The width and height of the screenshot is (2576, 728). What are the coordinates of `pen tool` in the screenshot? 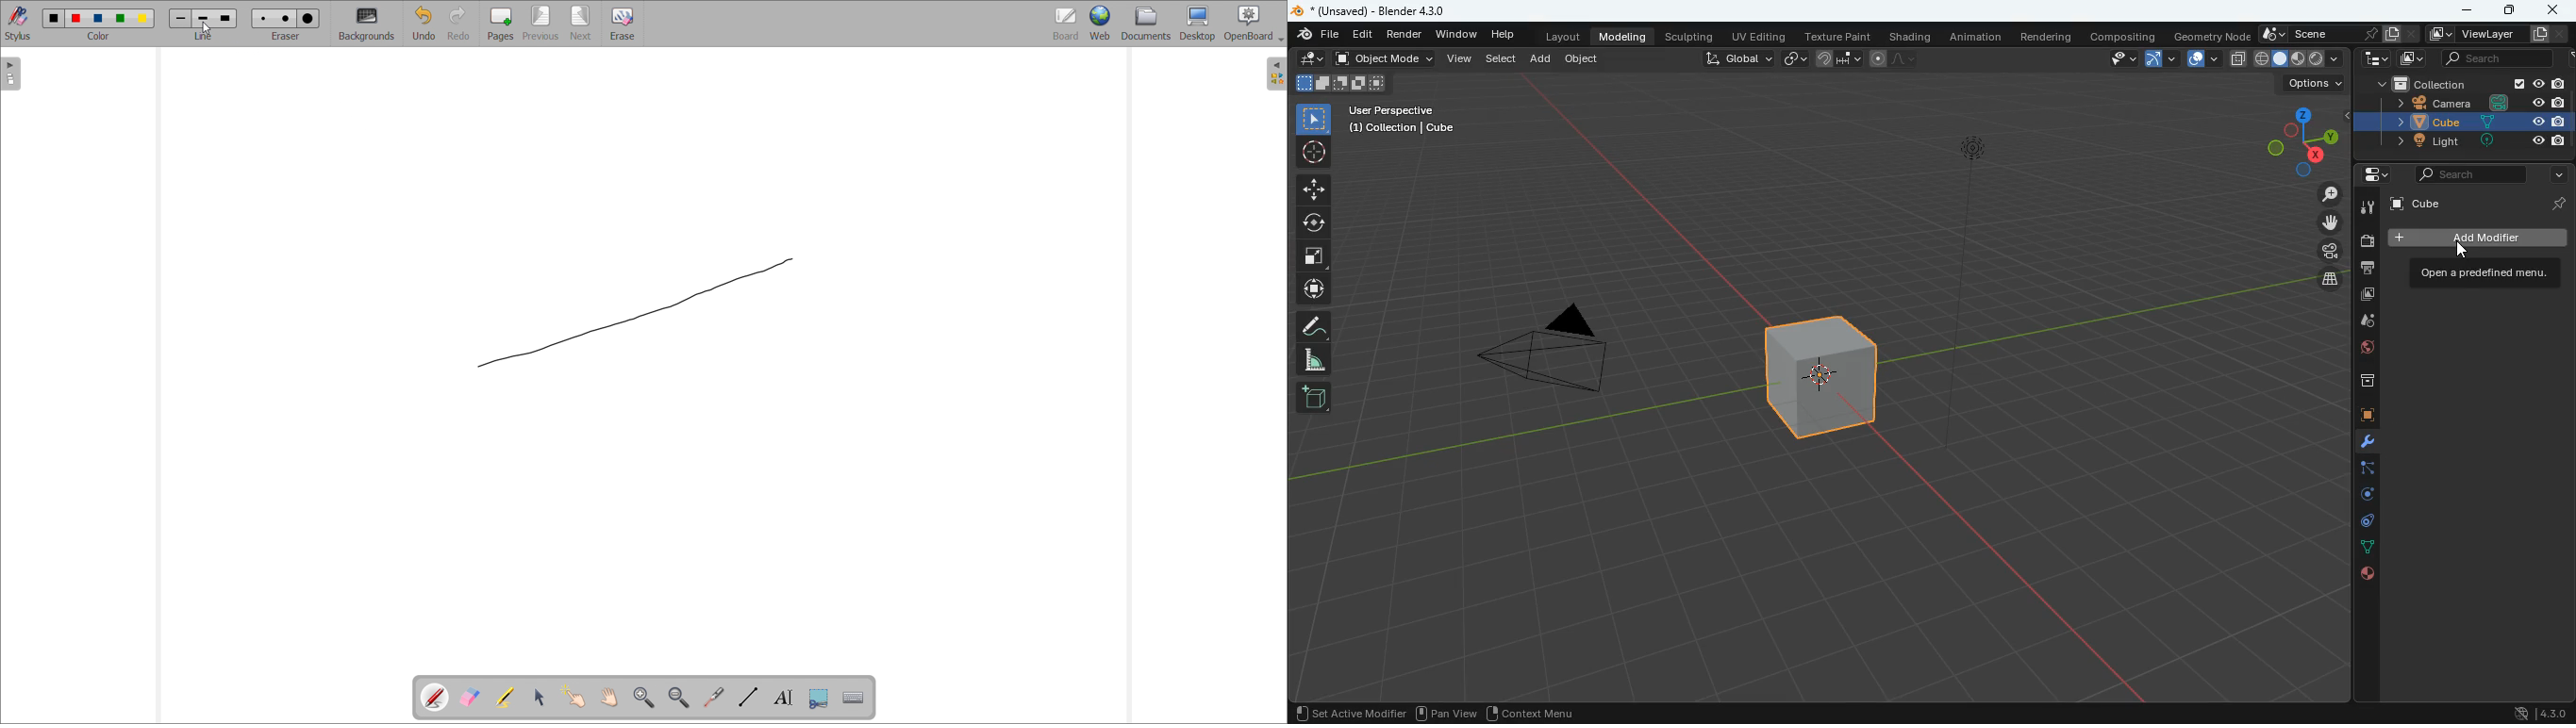 It's located at (437, 697).